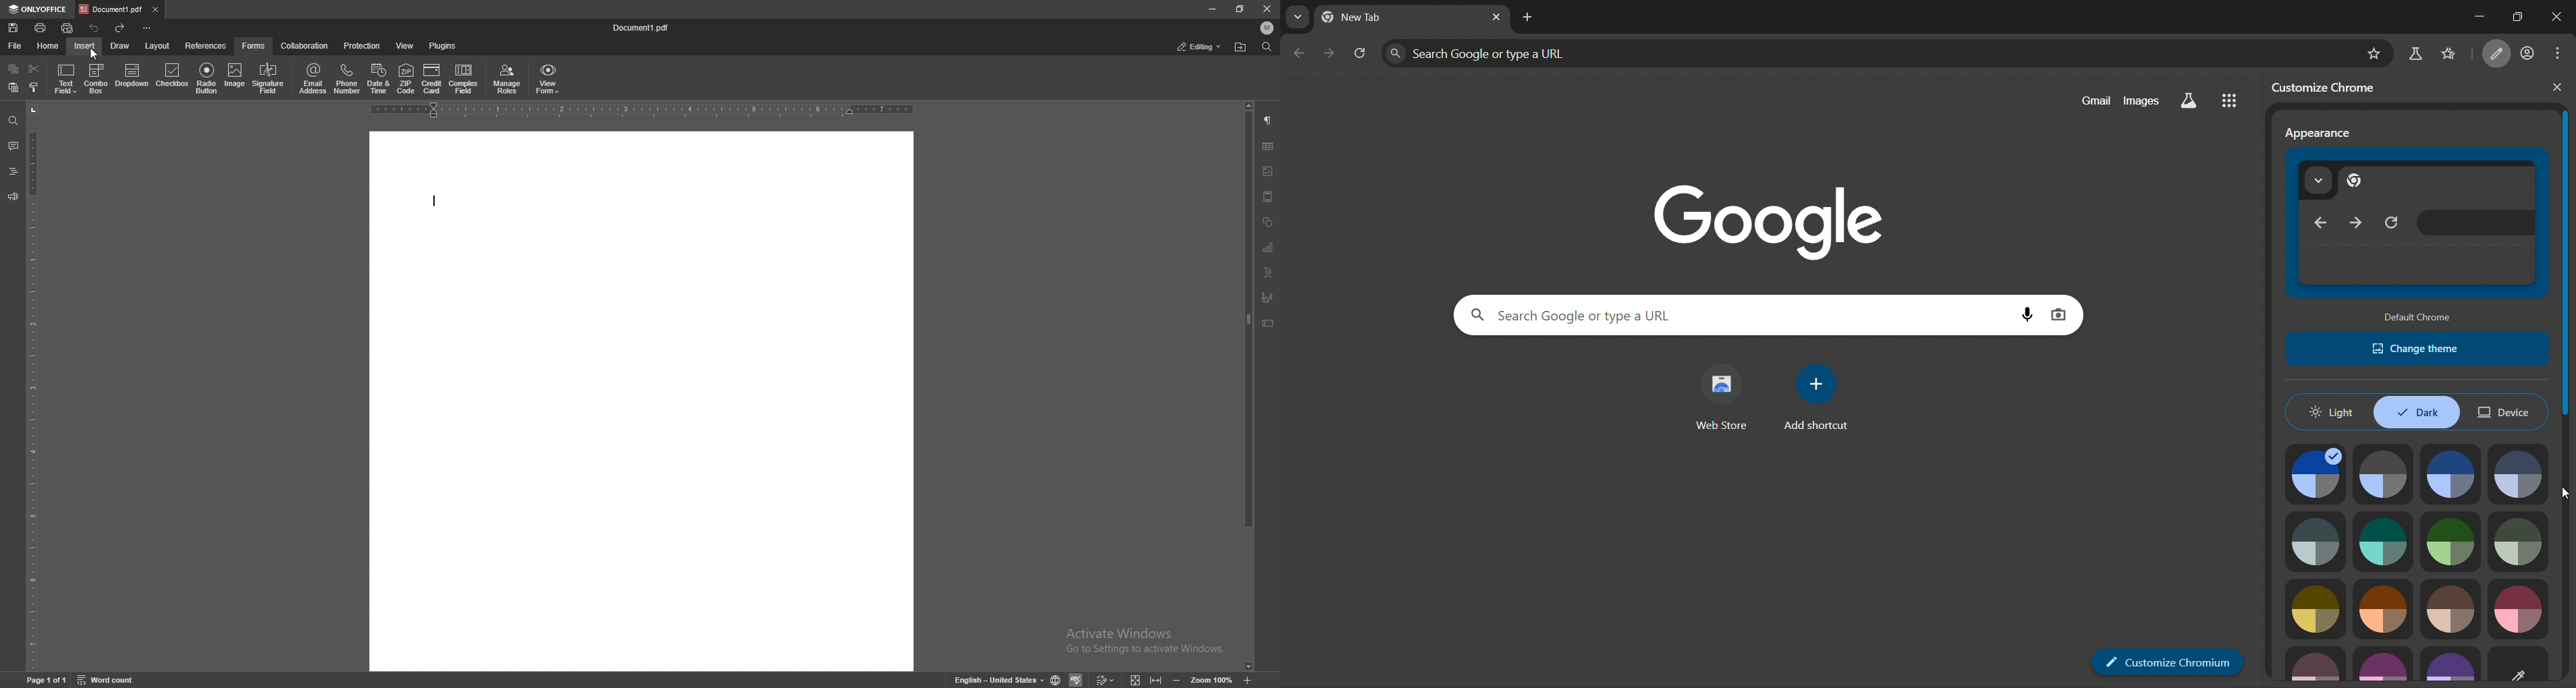  Describe the element at coordinates (1822, 401) in the screenshot. I see `add shortcut` at that location.